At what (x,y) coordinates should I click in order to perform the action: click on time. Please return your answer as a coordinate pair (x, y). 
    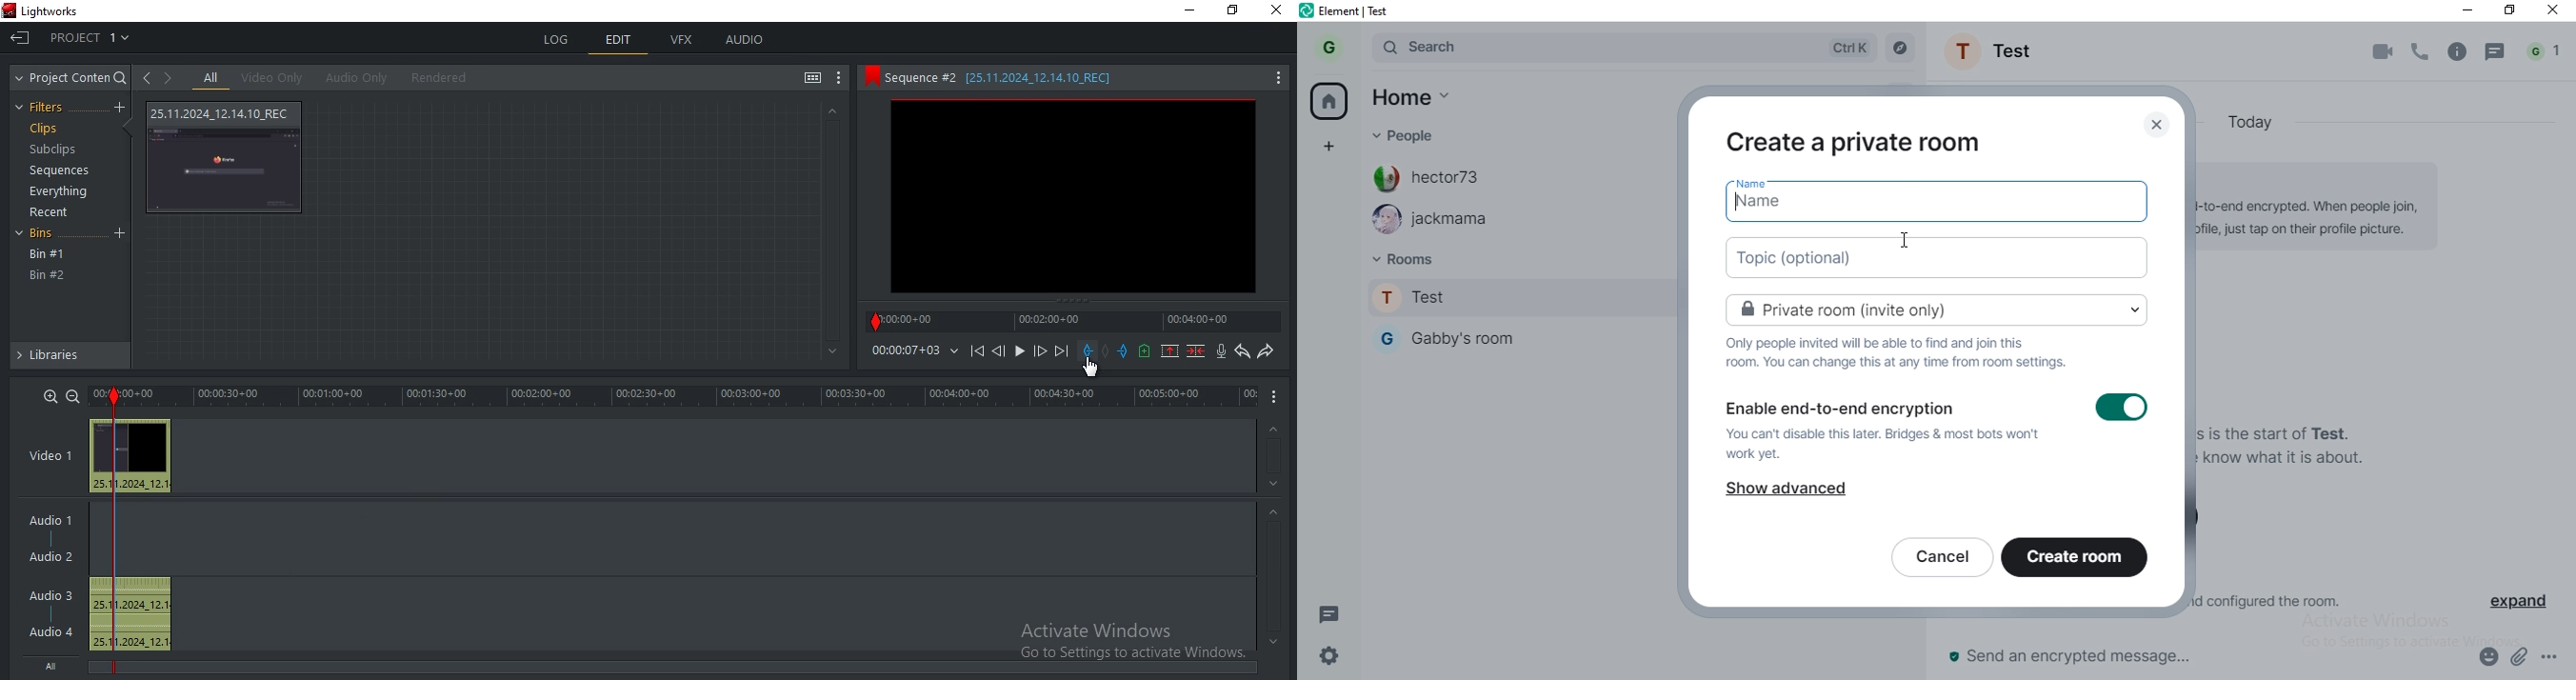
    Looking at the image, I should click on (912, 350).